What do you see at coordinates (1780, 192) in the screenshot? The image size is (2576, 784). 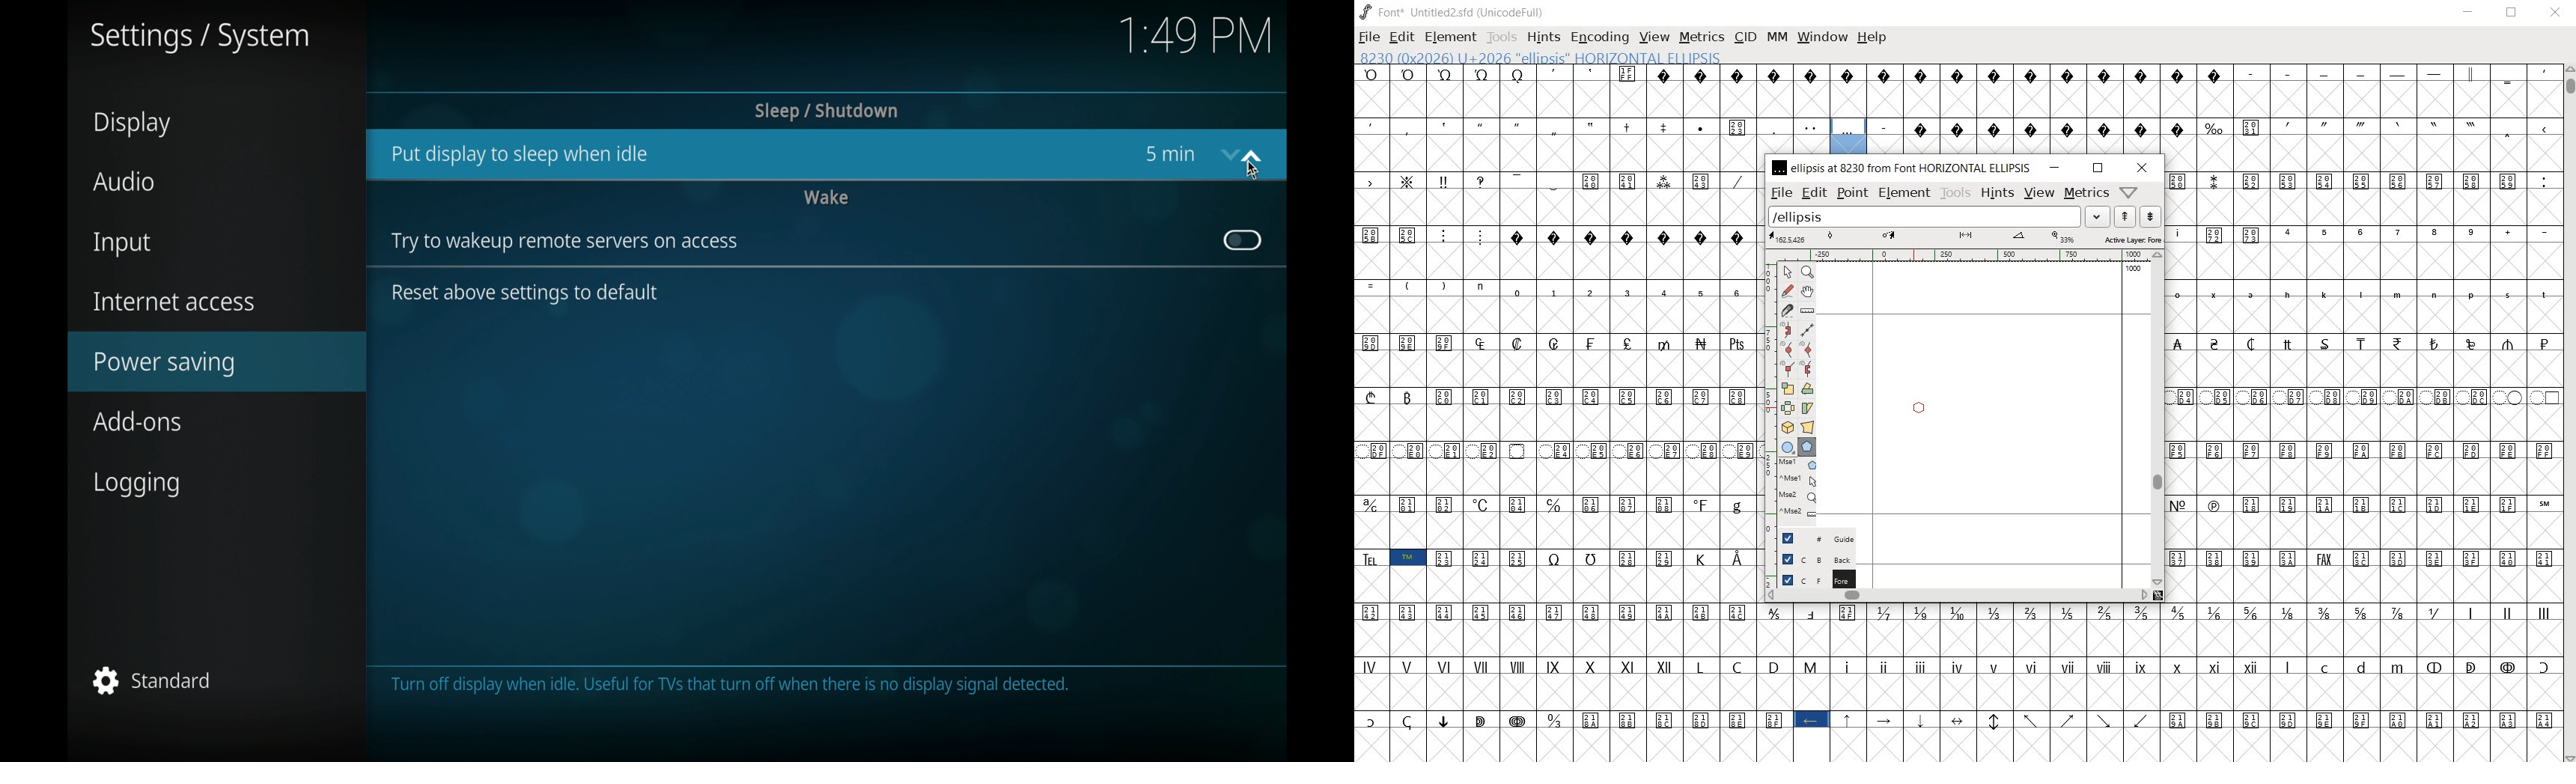 I see `file` at bounding box center [1780, 192].